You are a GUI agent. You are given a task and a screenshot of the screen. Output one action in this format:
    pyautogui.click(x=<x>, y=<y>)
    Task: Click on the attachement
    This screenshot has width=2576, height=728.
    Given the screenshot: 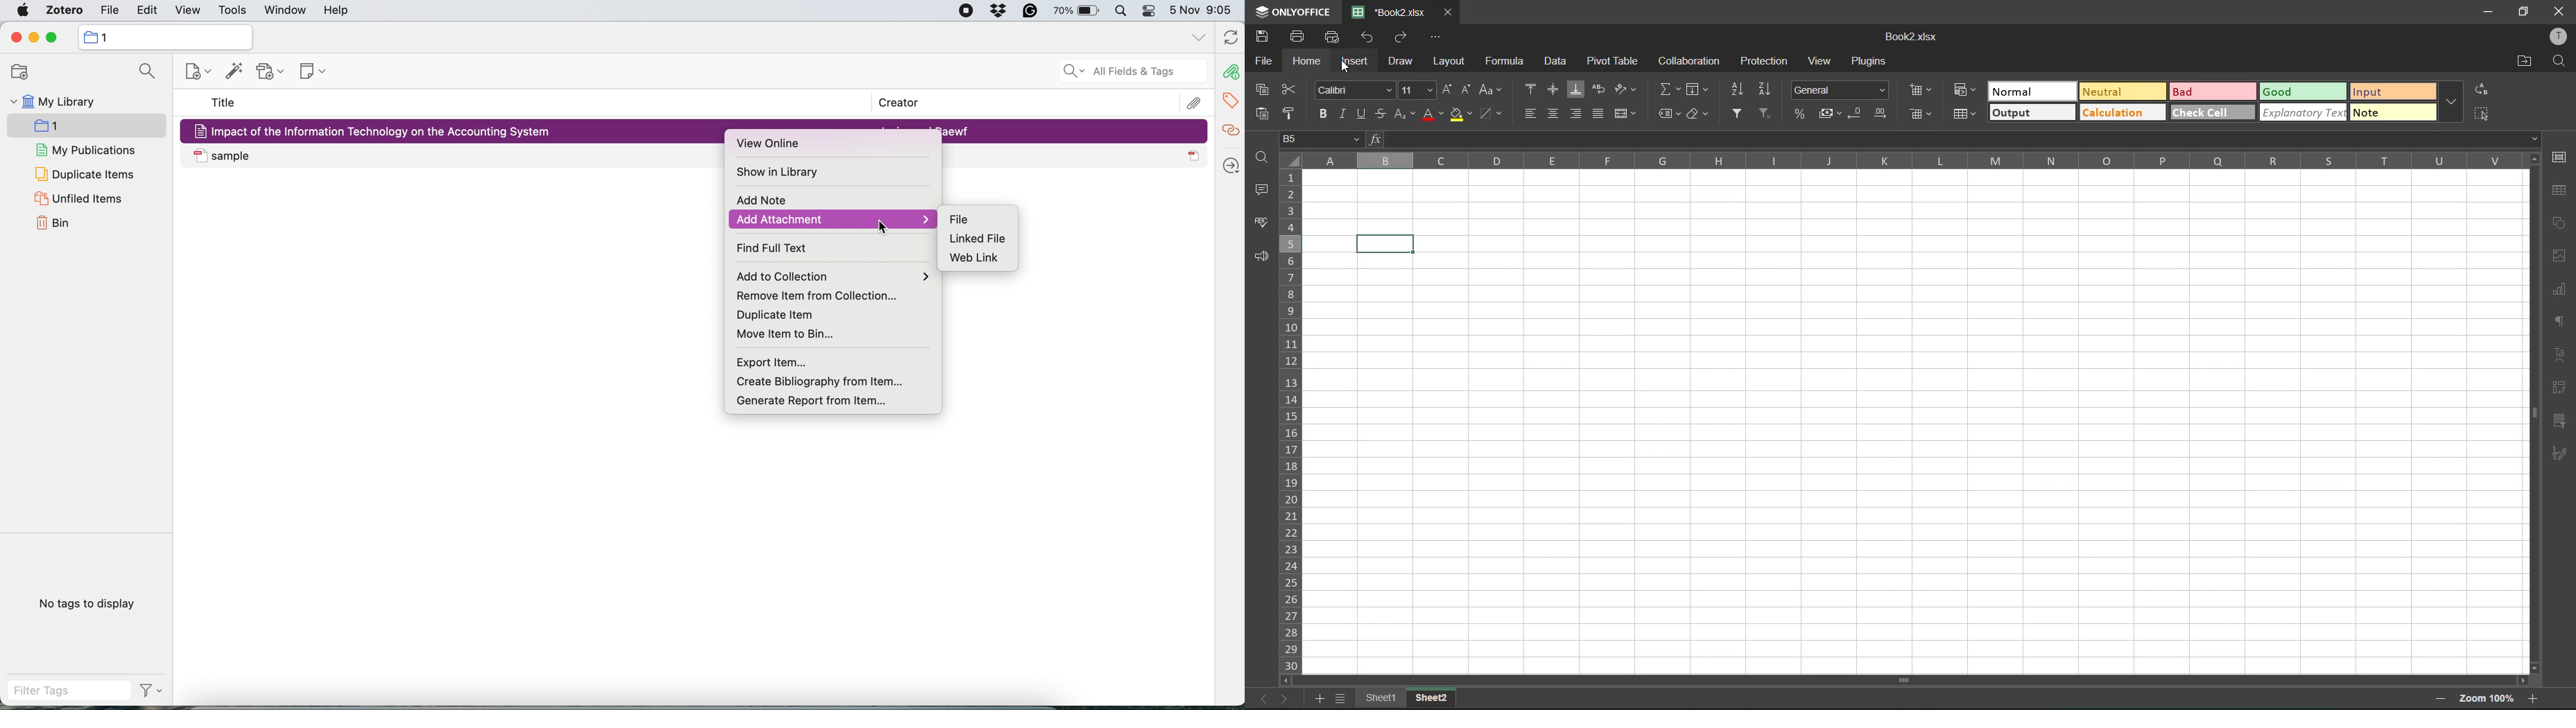 What is the action you would take?
    pyautogui.click(x=1196, y=103)
    